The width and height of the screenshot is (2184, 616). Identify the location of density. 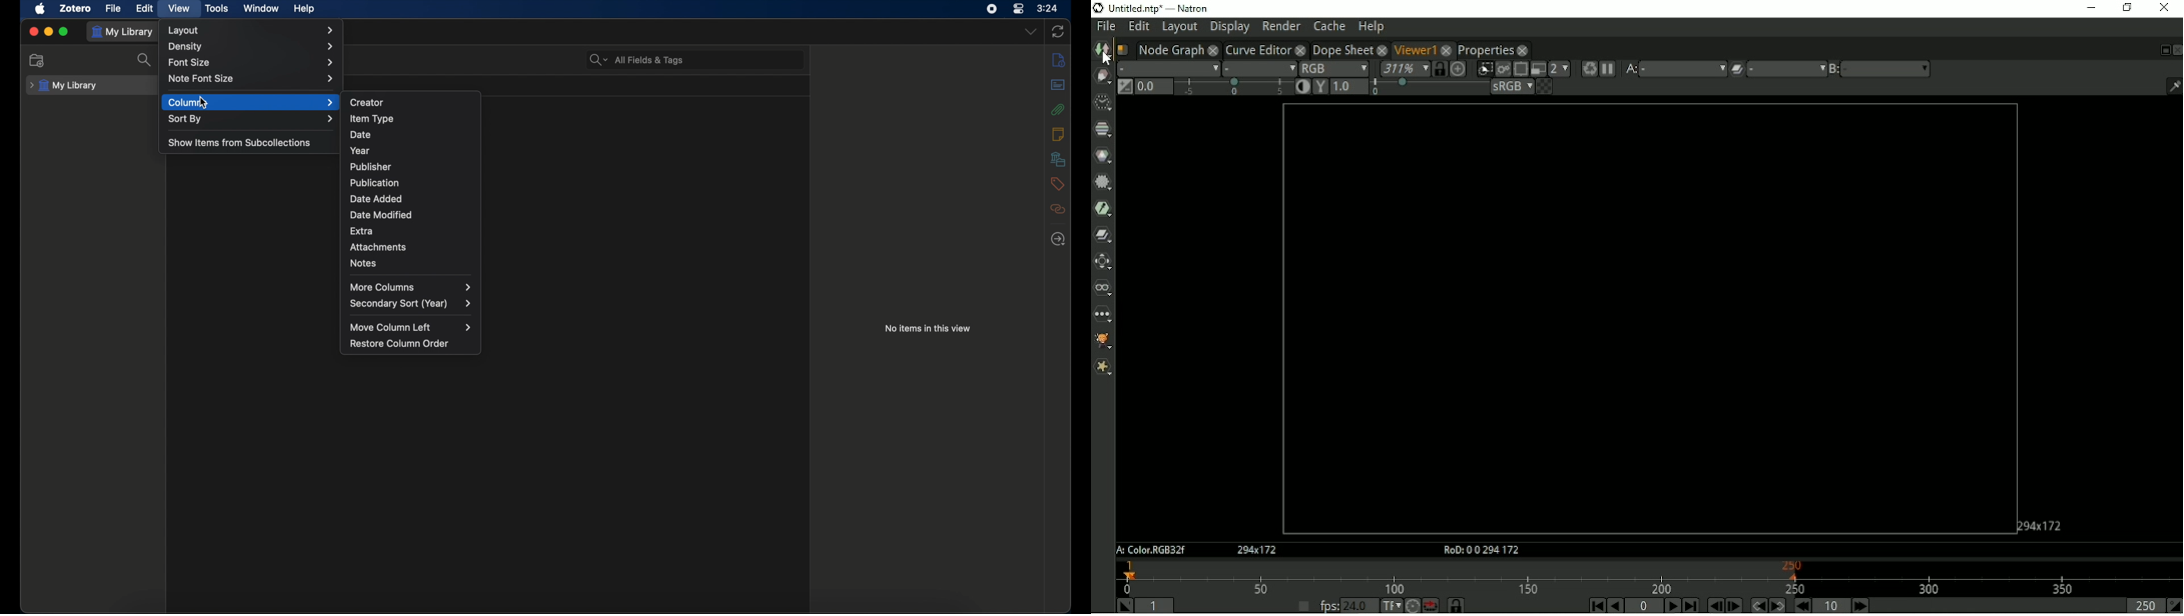
(251, 46).